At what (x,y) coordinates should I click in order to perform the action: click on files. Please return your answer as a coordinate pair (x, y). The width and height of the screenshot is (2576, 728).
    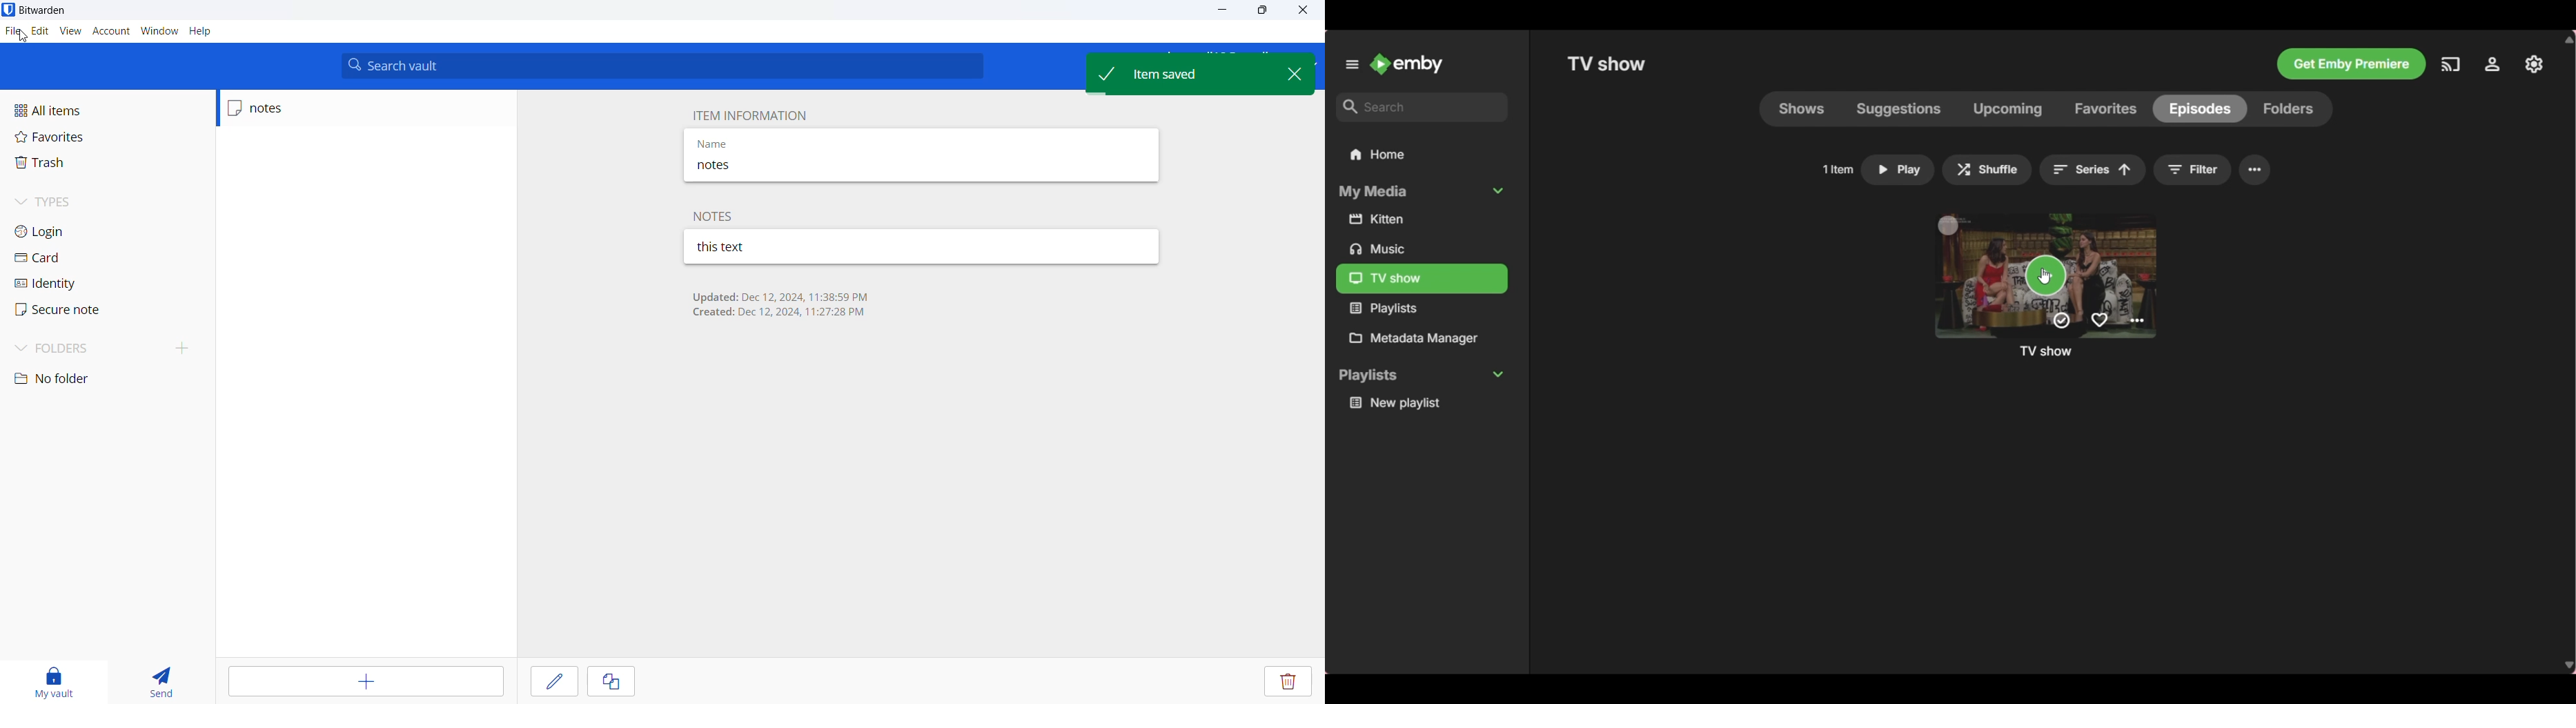
    Looking at the image, I should click on (10, 29).